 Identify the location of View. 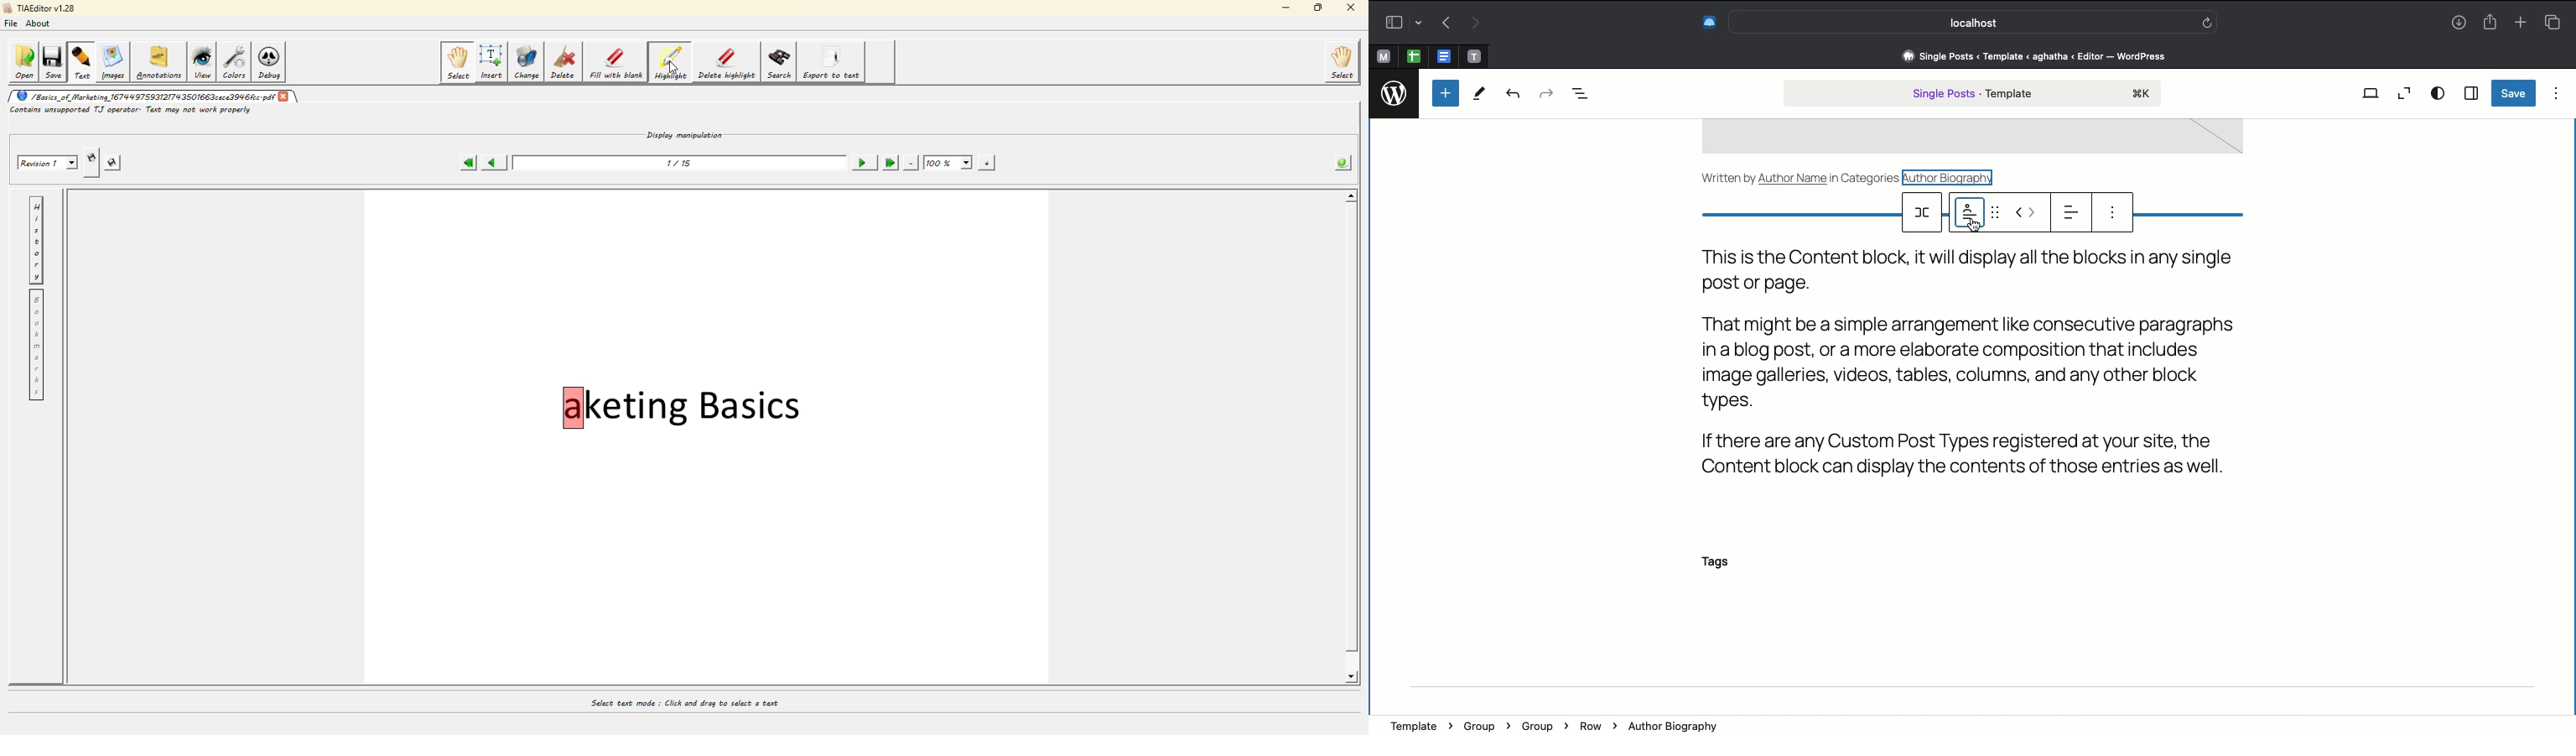
(2371, 92).